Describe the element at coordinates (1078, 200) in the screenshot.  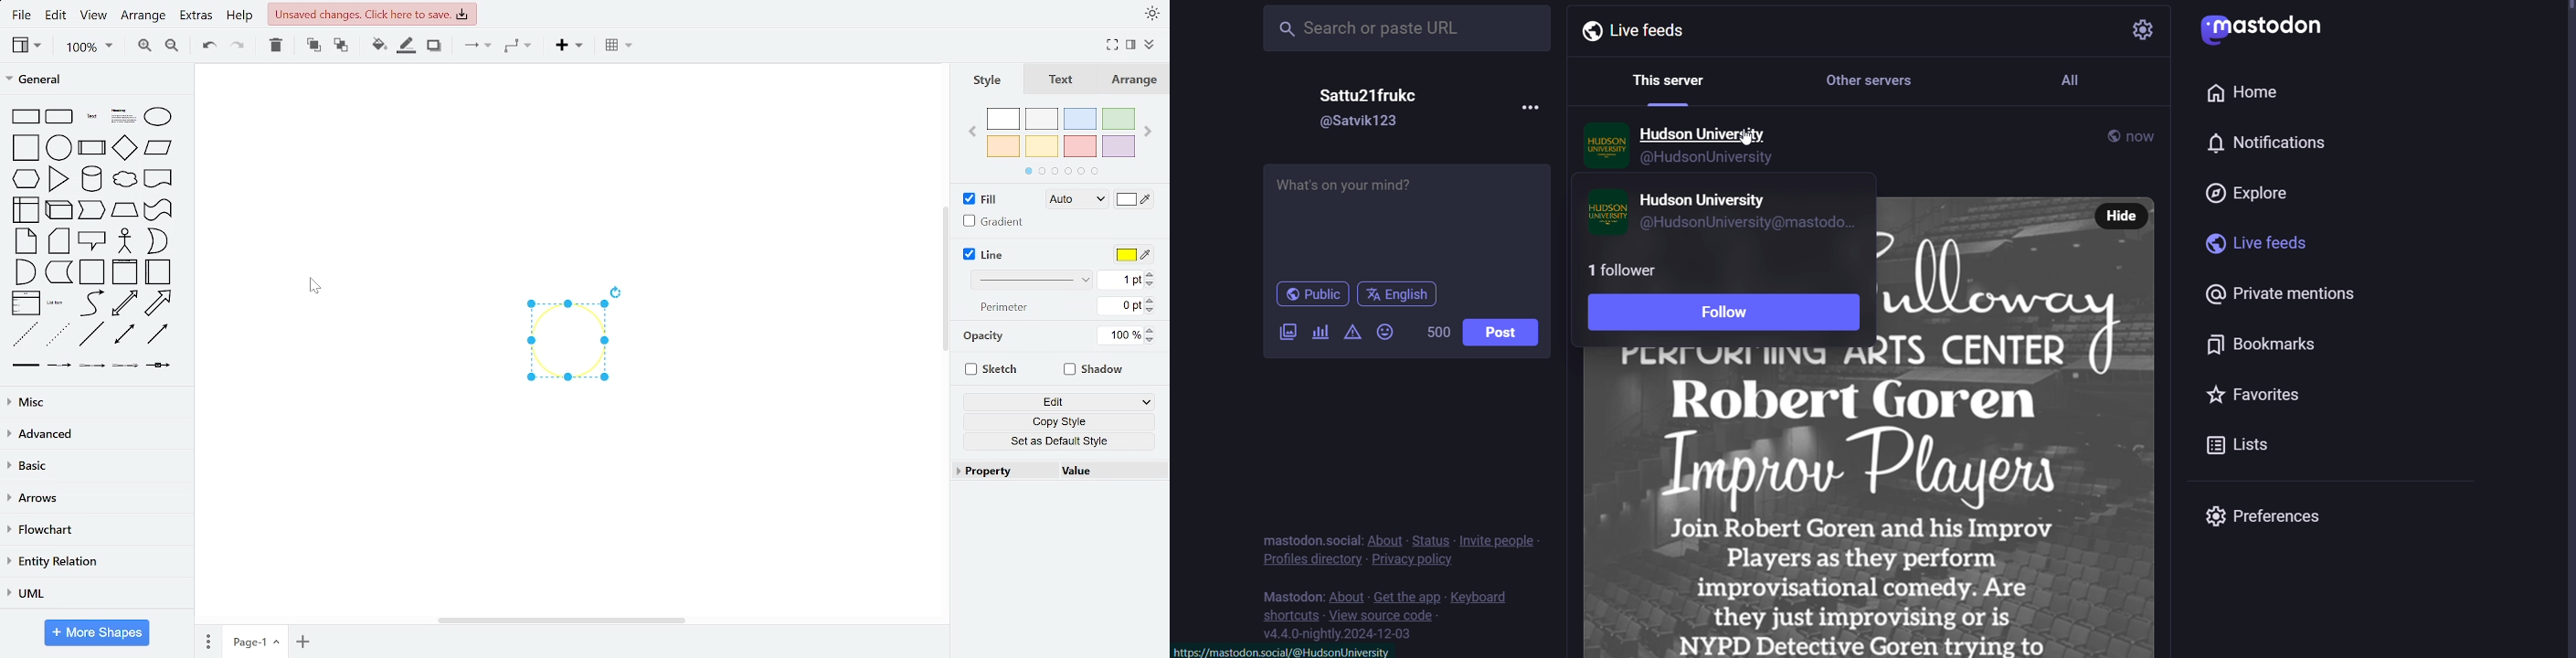
I see `fill style` at that location.